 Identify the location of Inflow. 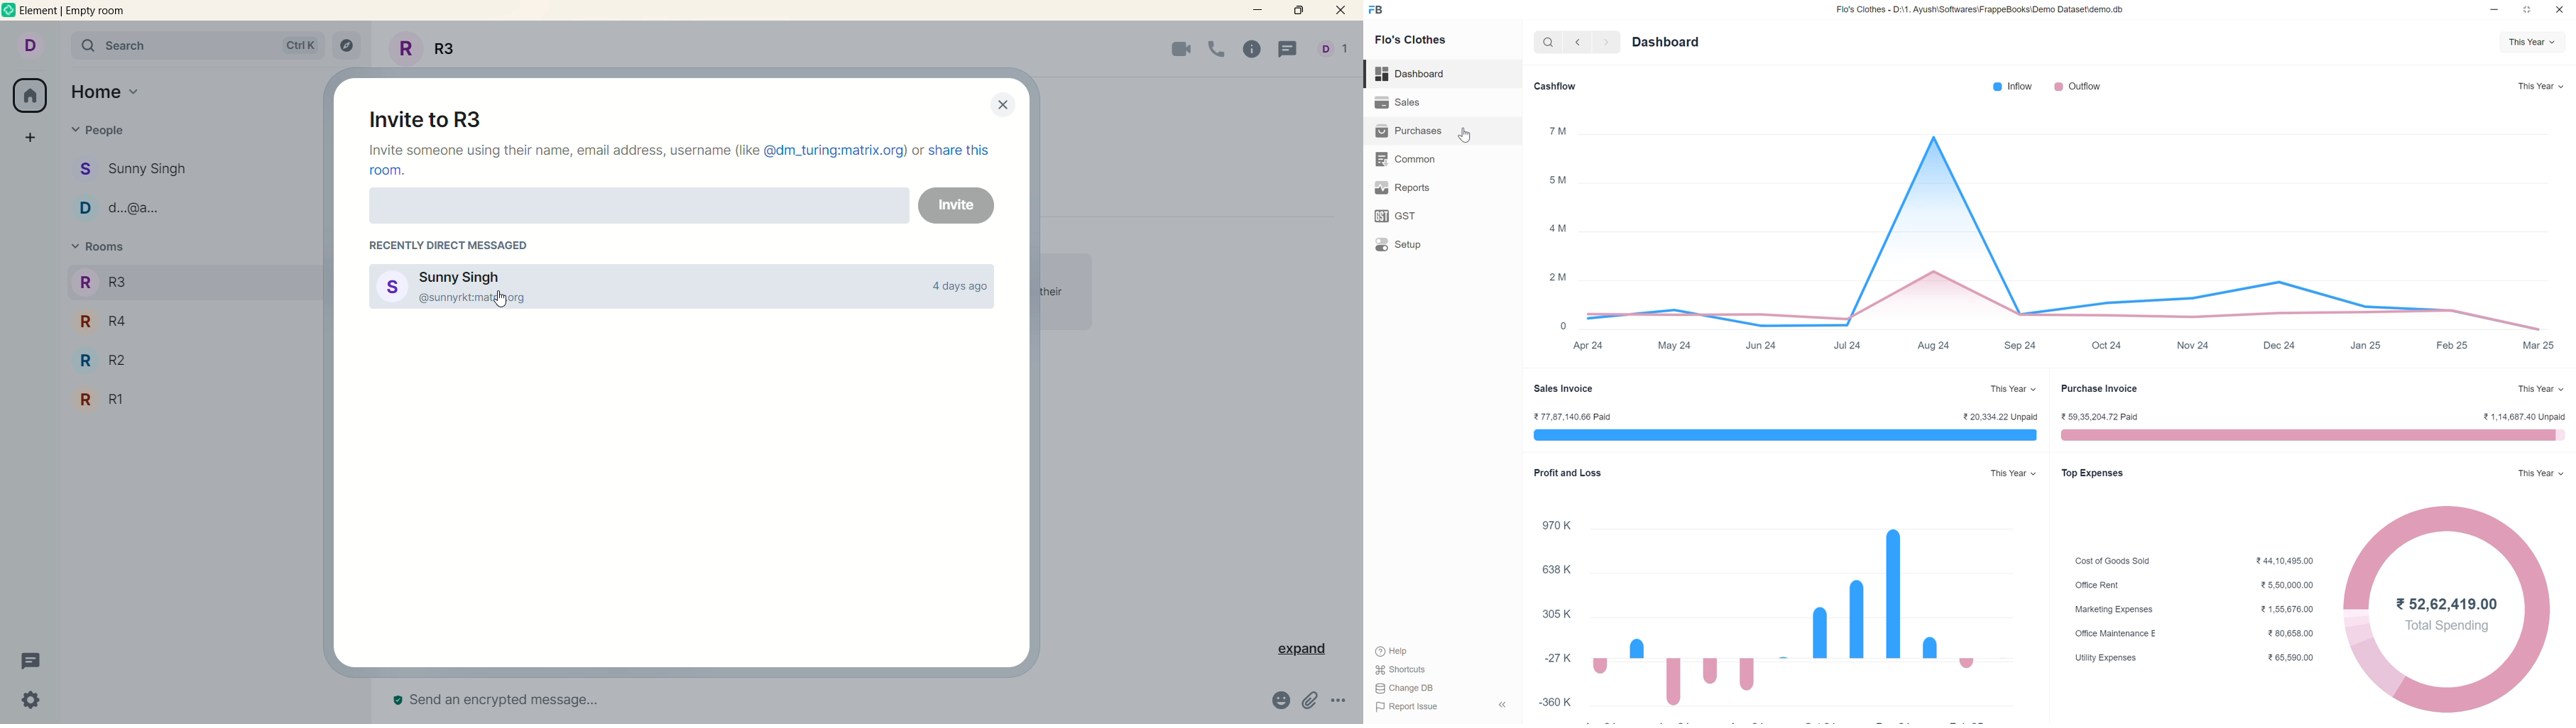
(2013, 86).